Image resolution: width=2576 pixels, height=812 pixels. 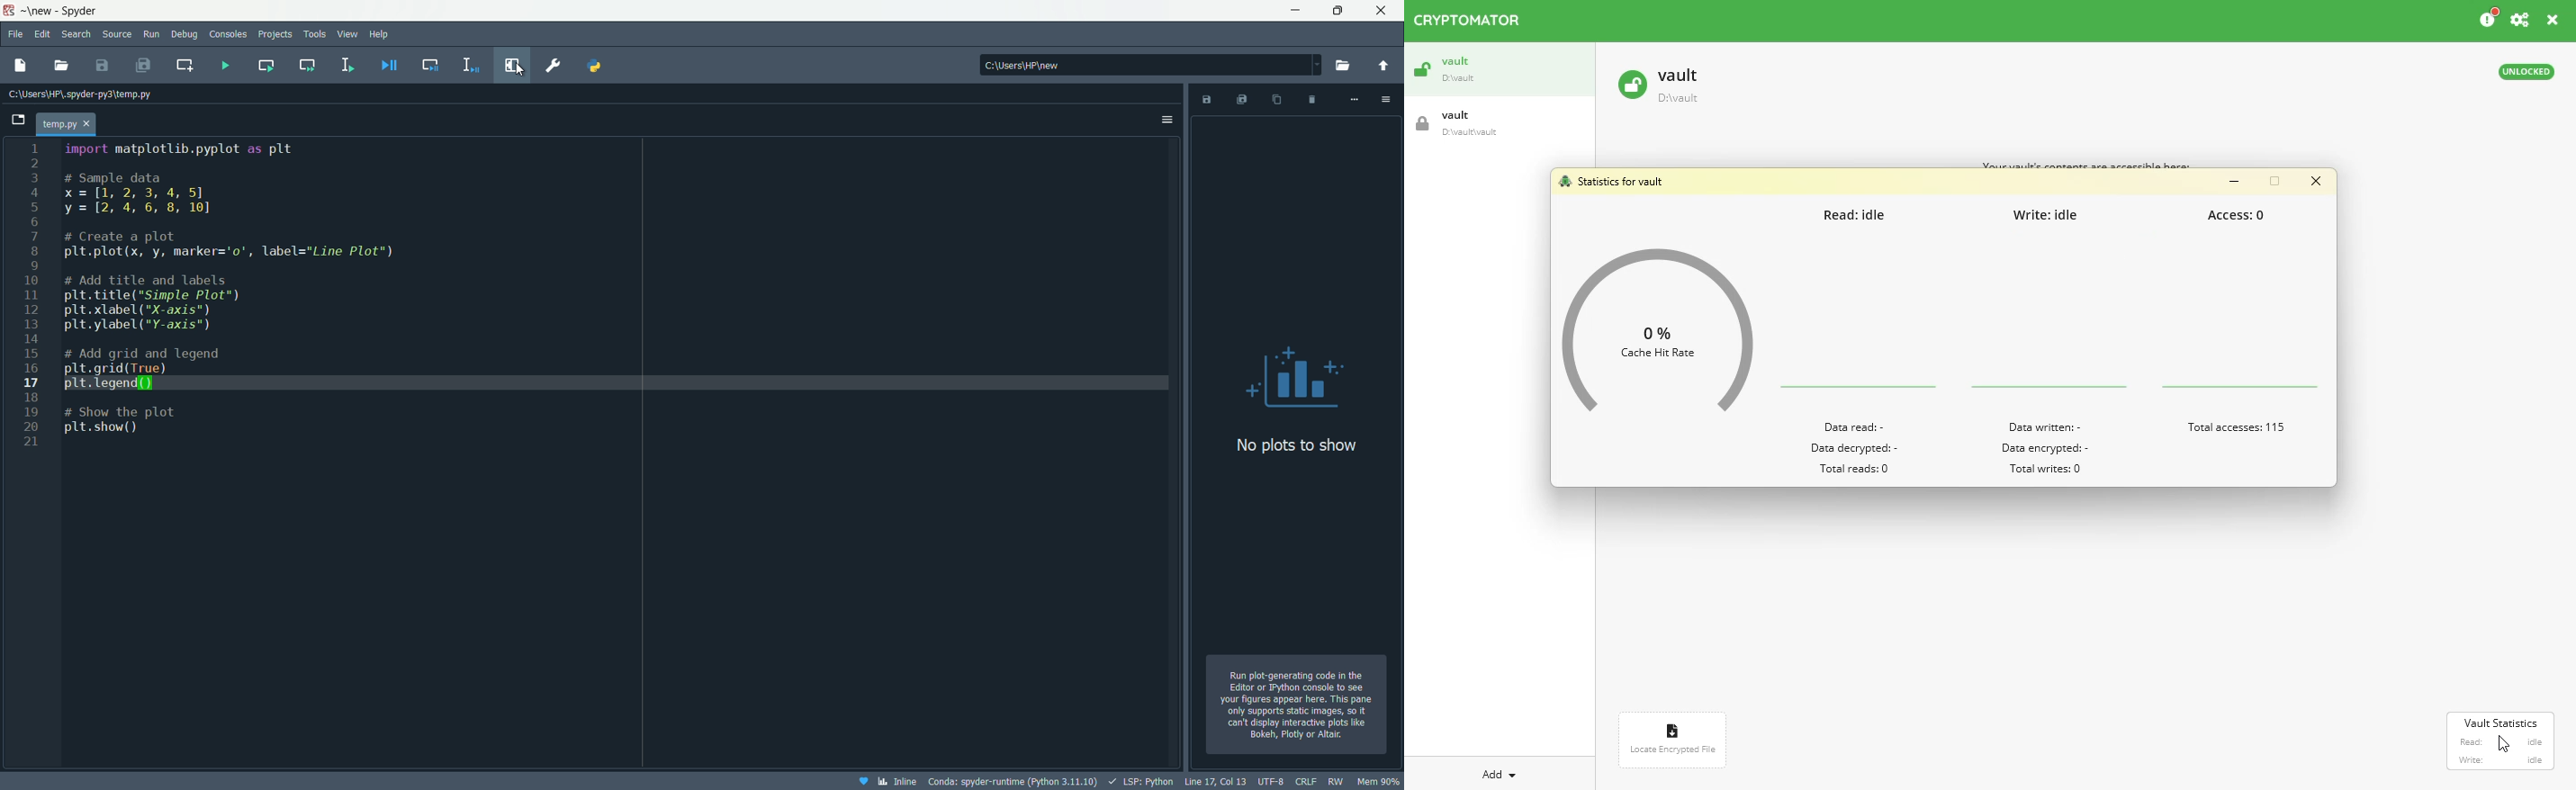 What do you see at coordinates (593, 65) in the screenshot?
I see `python path manager` at bounding box center [593, 65].